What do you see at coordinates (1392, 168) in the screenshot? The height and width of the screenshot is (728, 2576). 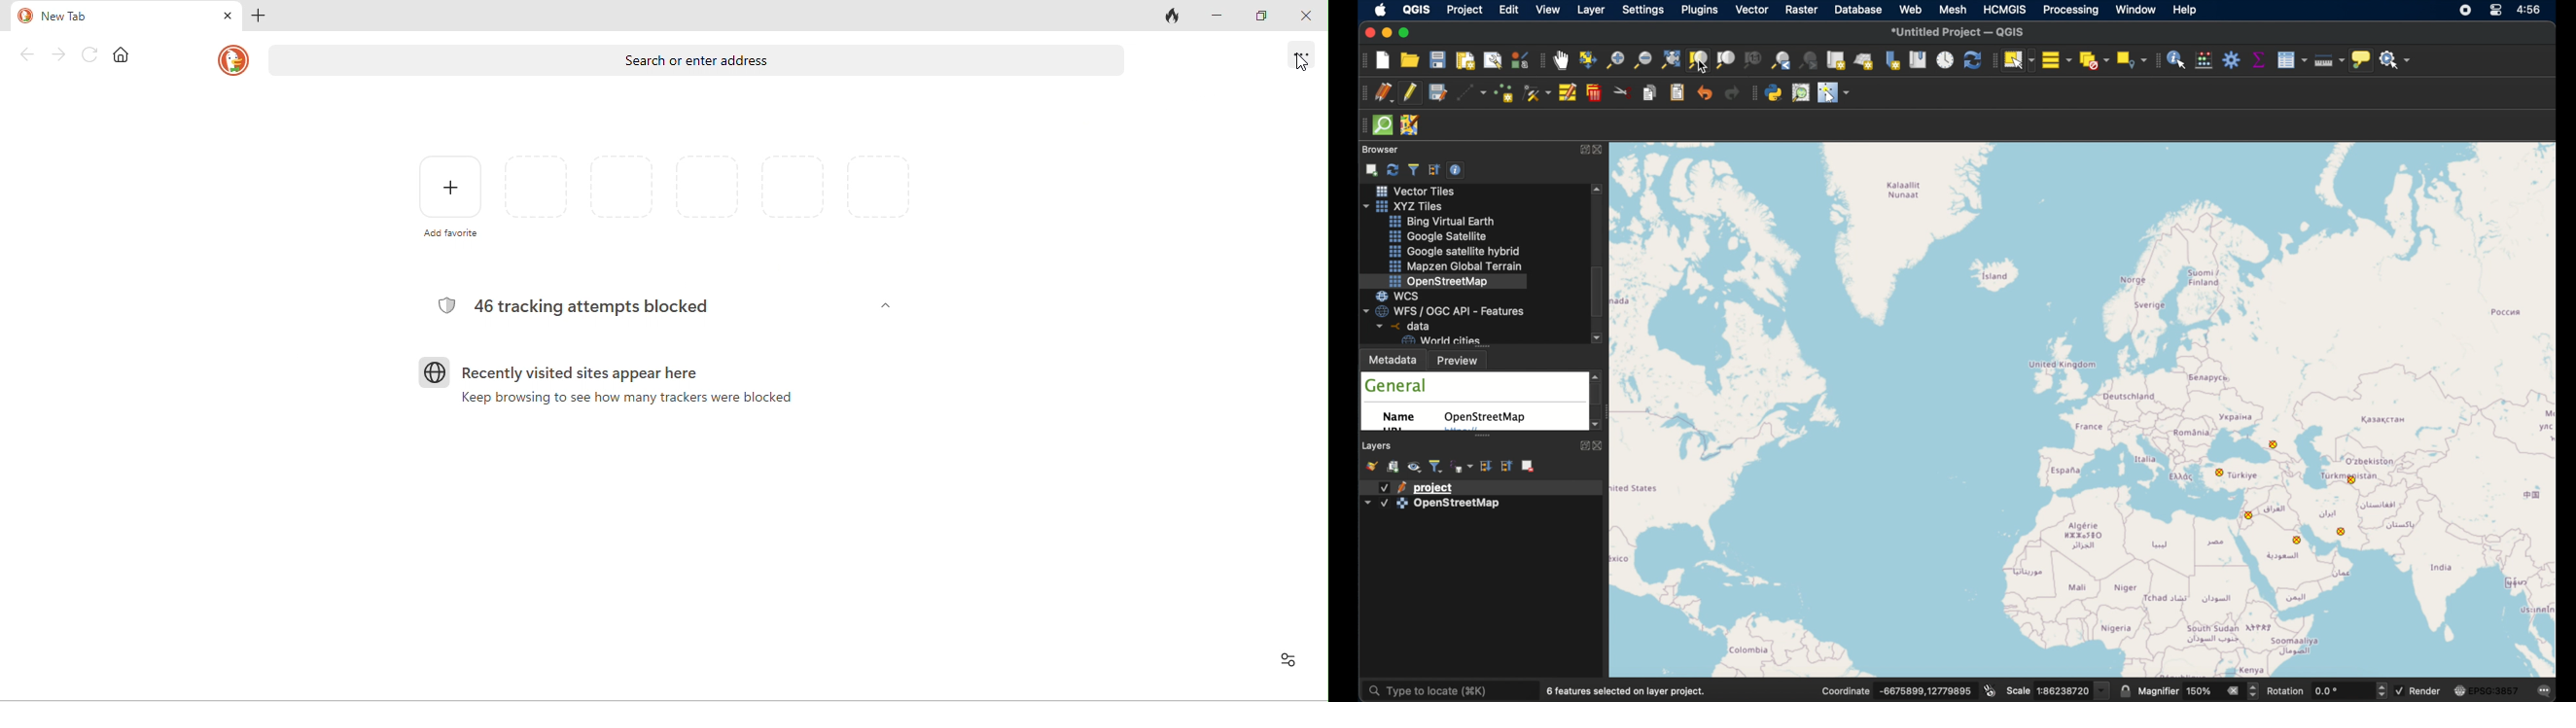 I see `refresh` at bounding box center [1392, 168].